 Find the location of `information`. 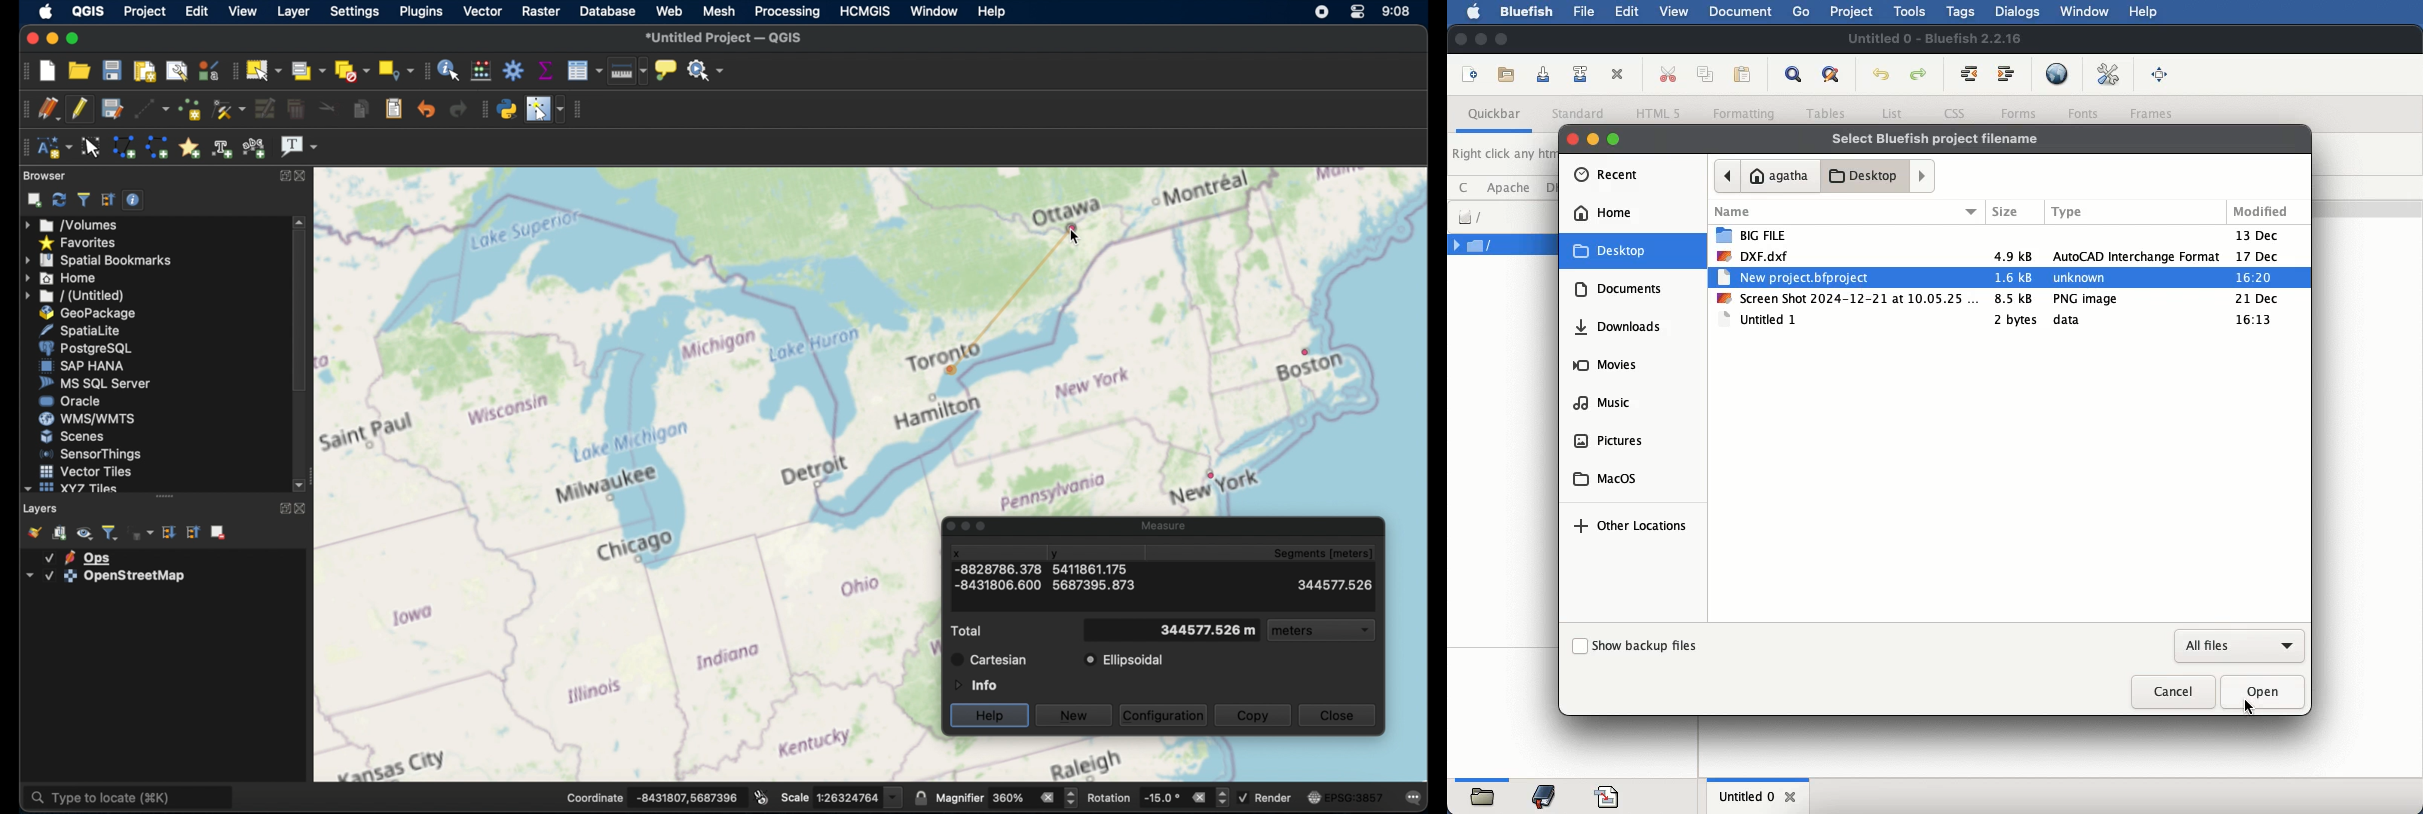

information is located at coordinates (974, 684).